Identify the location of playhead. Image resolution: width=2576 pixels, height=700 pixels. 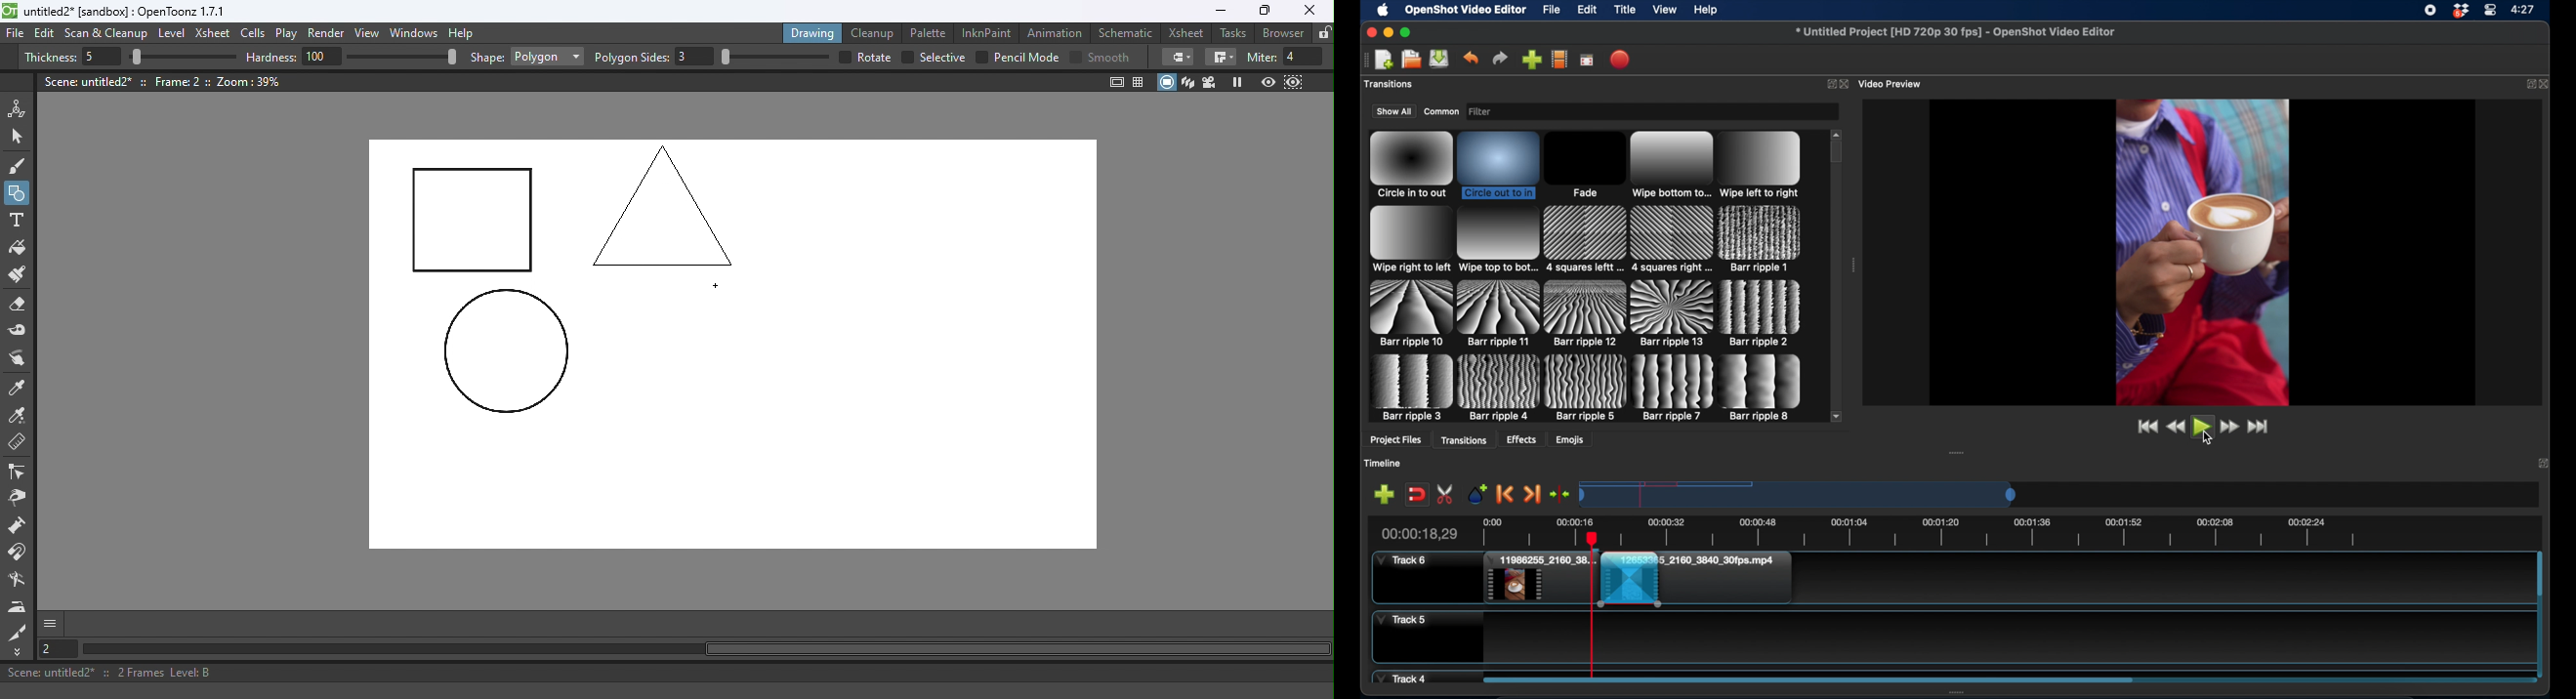
(1593, 639).